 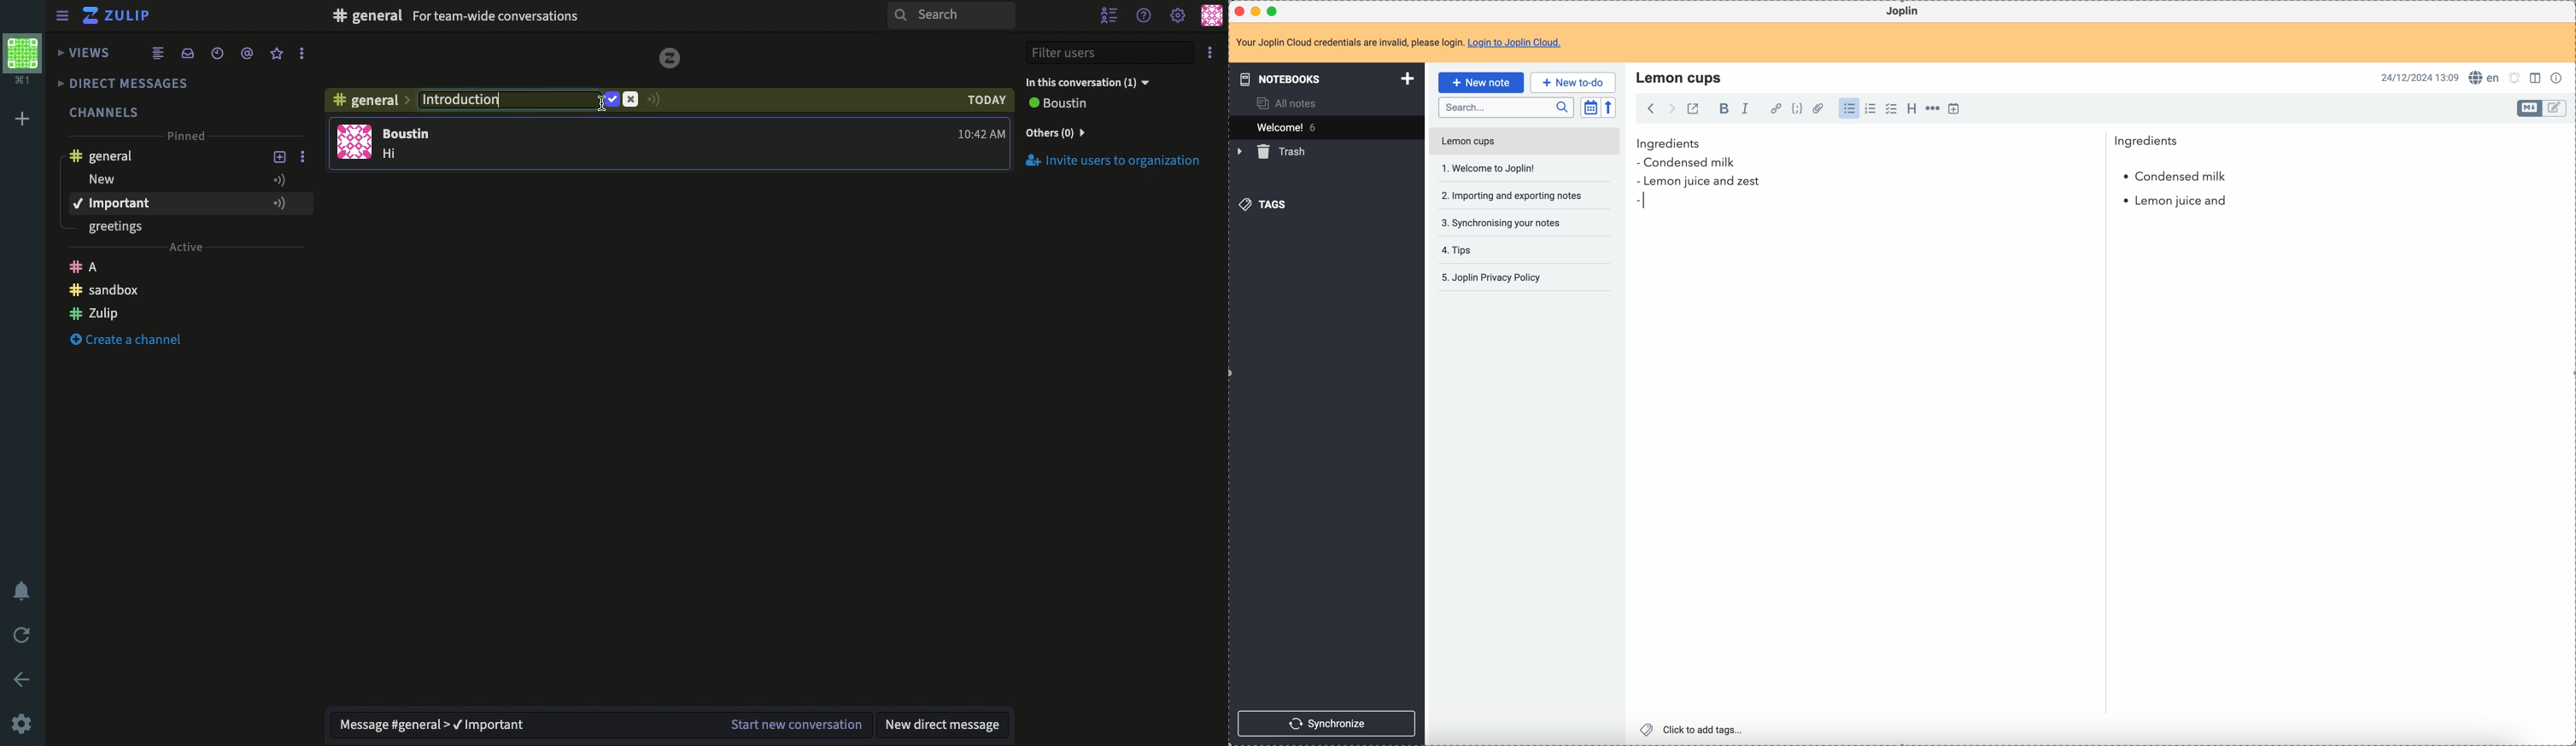 What do you see at coordinates (85, 50) in the screenshot?
I see `Views` at bounding box center [85, 50].